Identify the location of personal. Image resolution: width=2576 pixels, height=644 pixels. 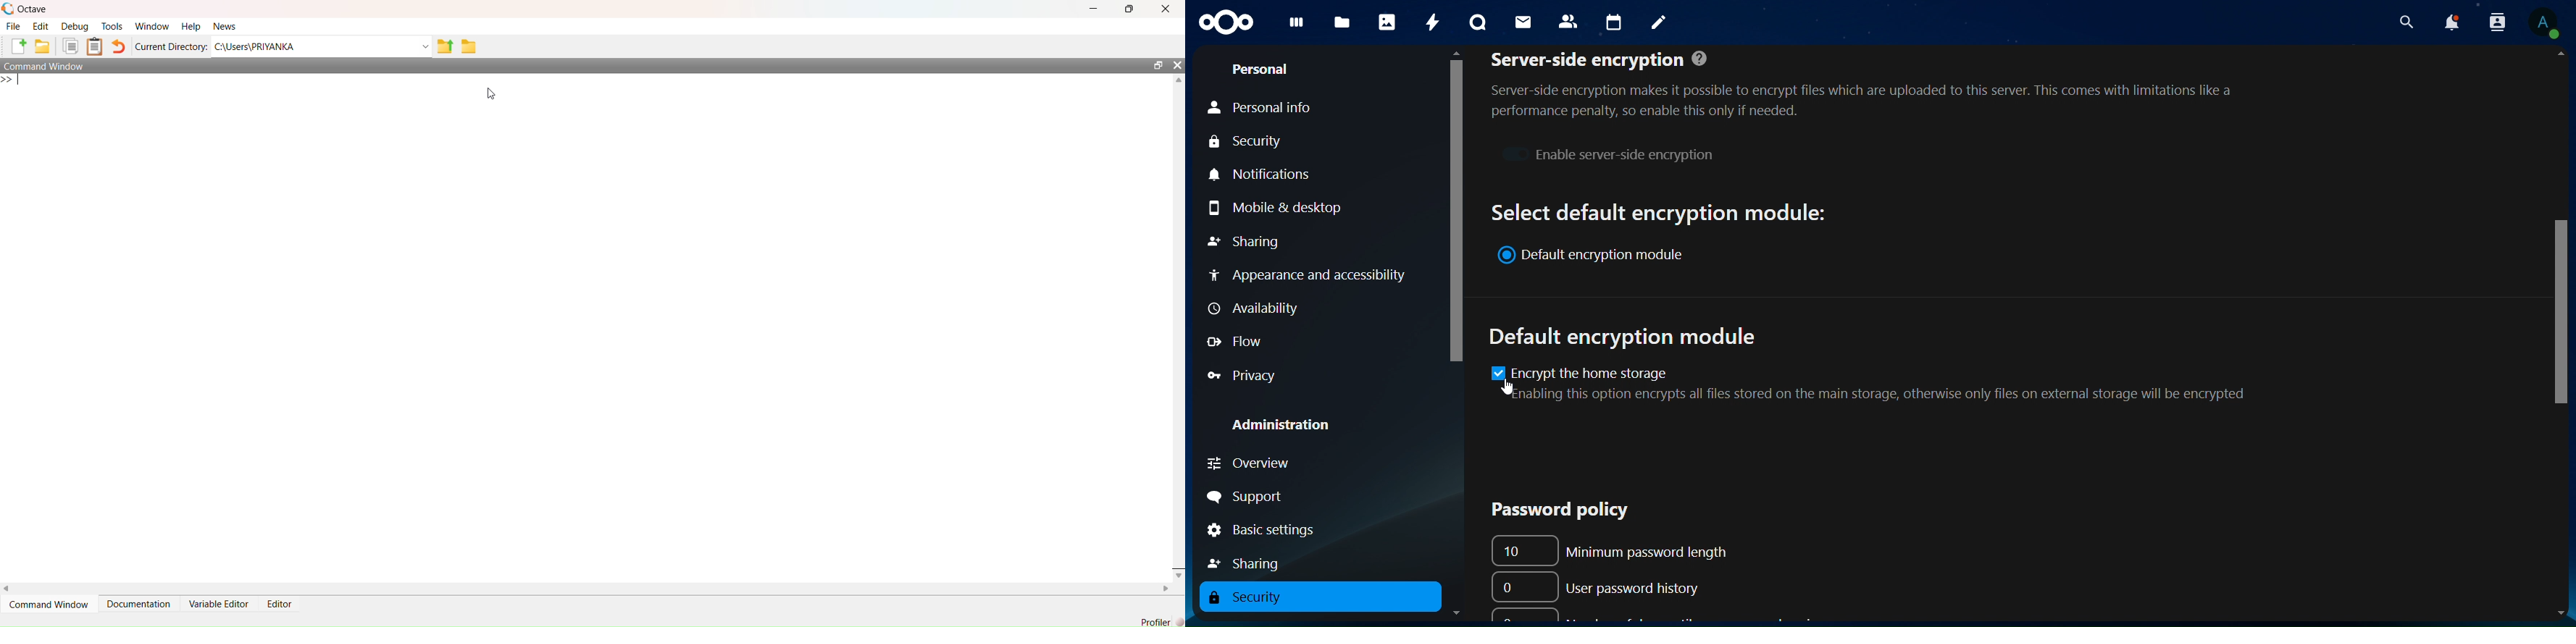
(1263, 70).